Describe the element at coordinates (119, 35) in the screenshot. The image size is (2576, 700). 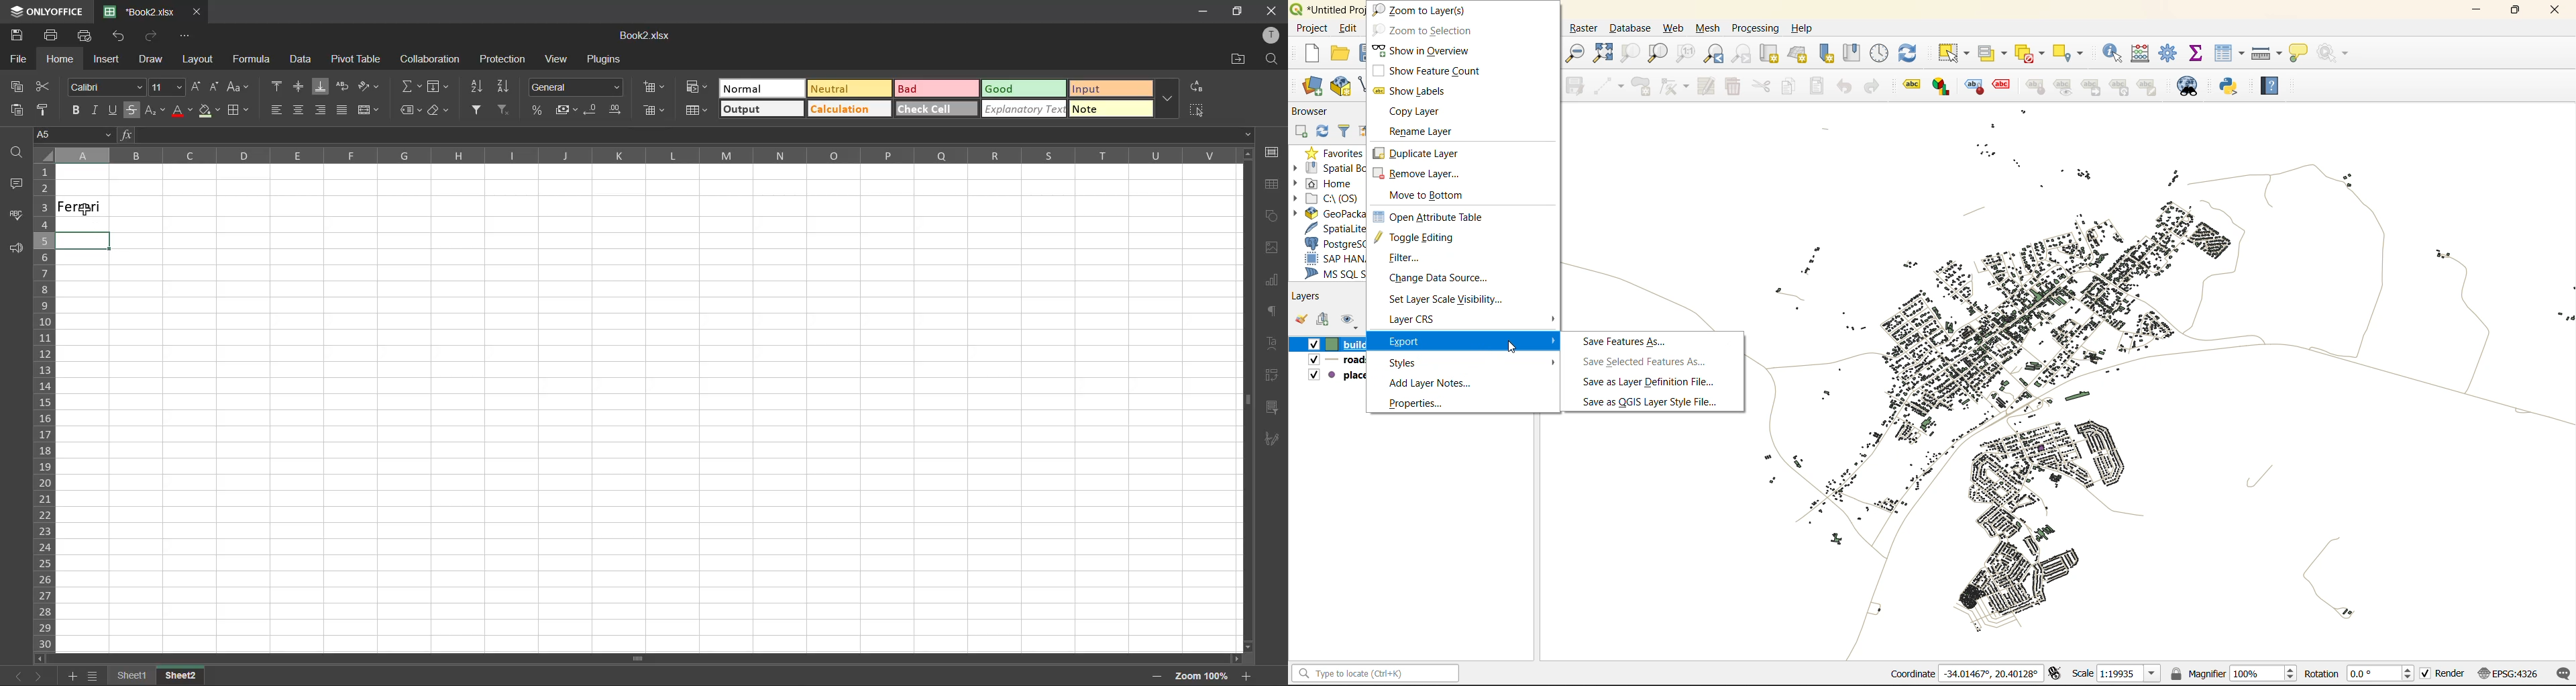
I see `undo` at that location.